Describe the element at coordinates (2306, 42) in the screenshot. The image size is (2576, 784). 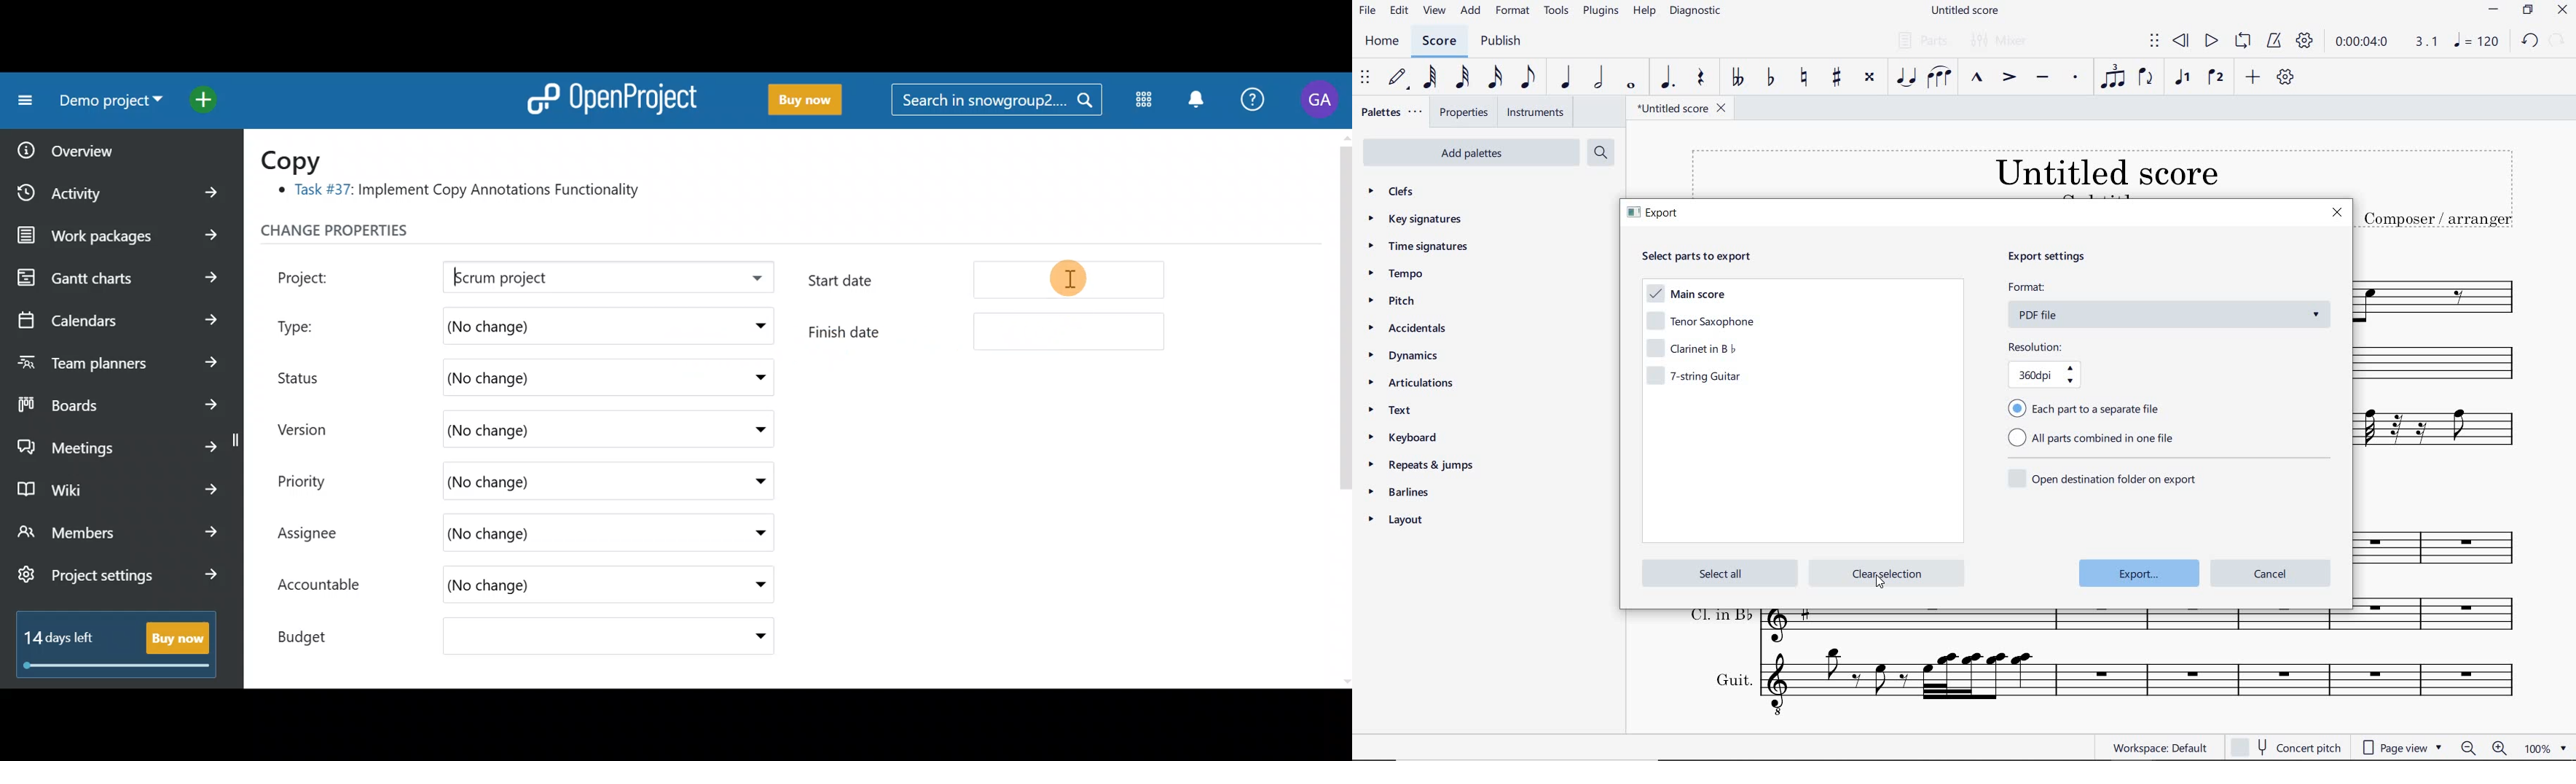
I see `PLAYBACK SETTINGS` at that location.